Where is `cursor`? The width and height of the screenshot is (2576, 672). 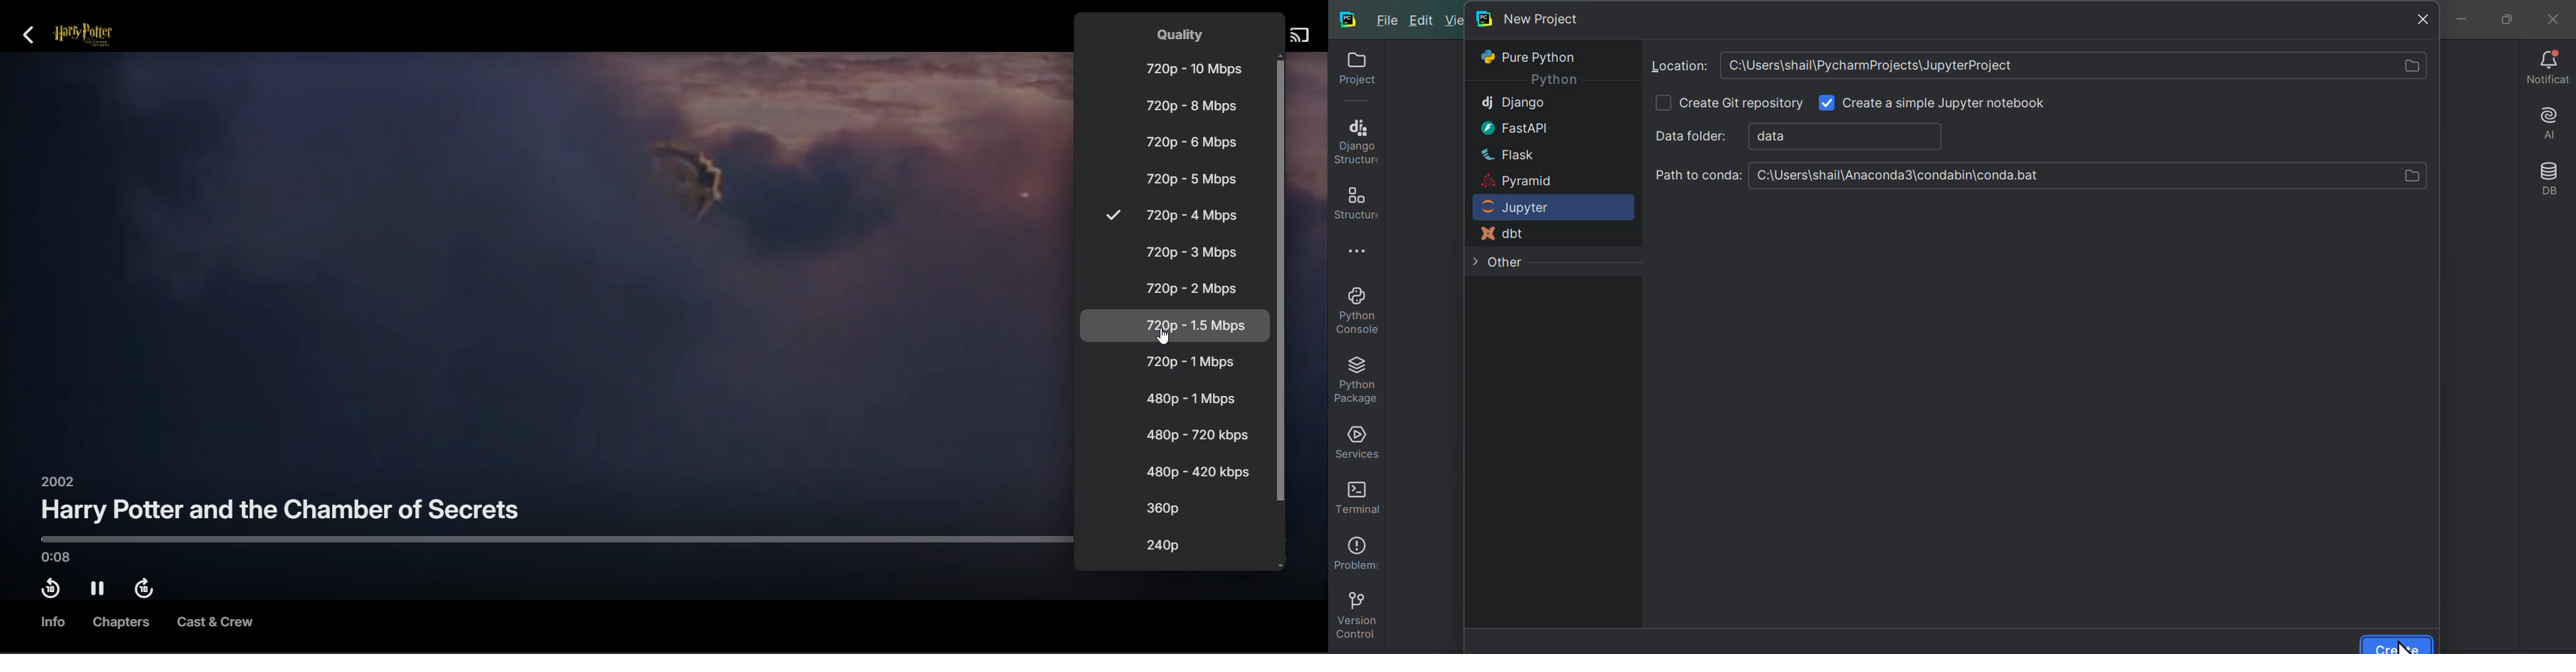 cursor is located at coordinates (2404, 647).